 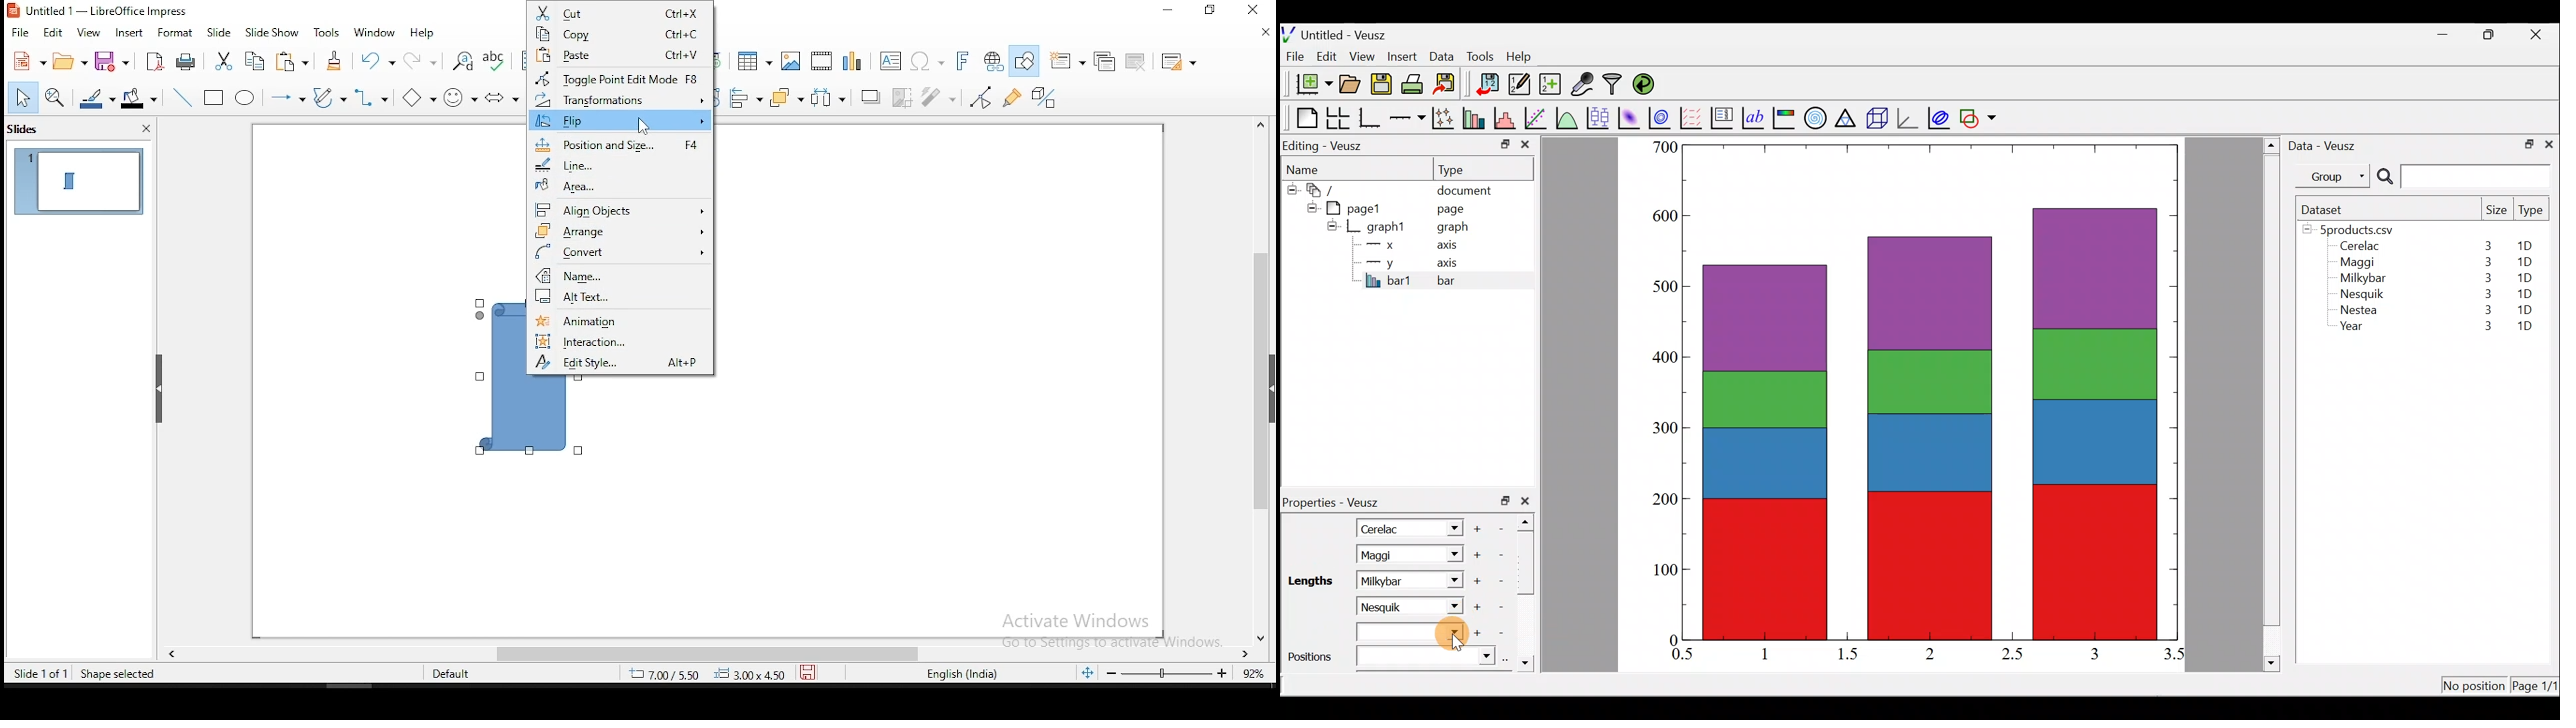 What do you see at coordinates (138, 98) in the screenshot?
I see `fill color` at bounding box center [138, 98].